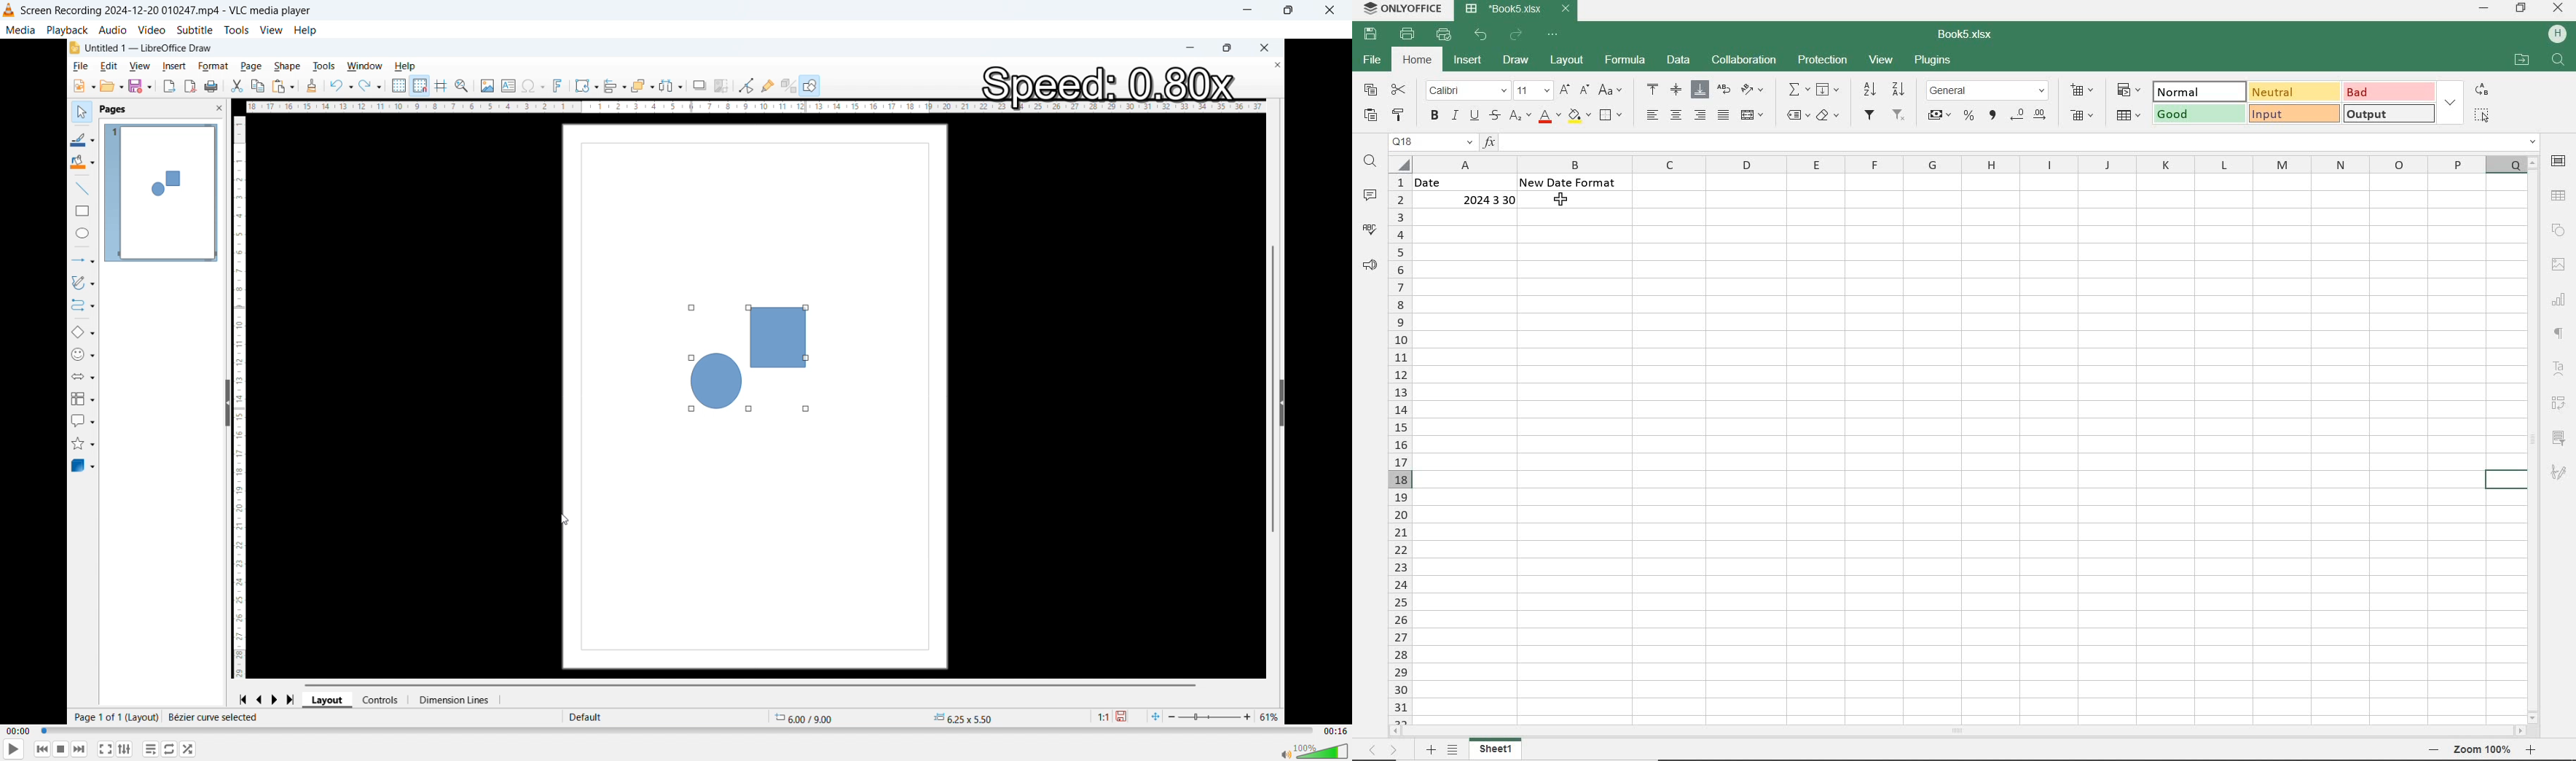 This screenshot has width=2576, height=784. What do you see at coordinates (1382, 750) in the screenshot?
I see `MOVE SHEETS` at bounding box center [1382, 750].